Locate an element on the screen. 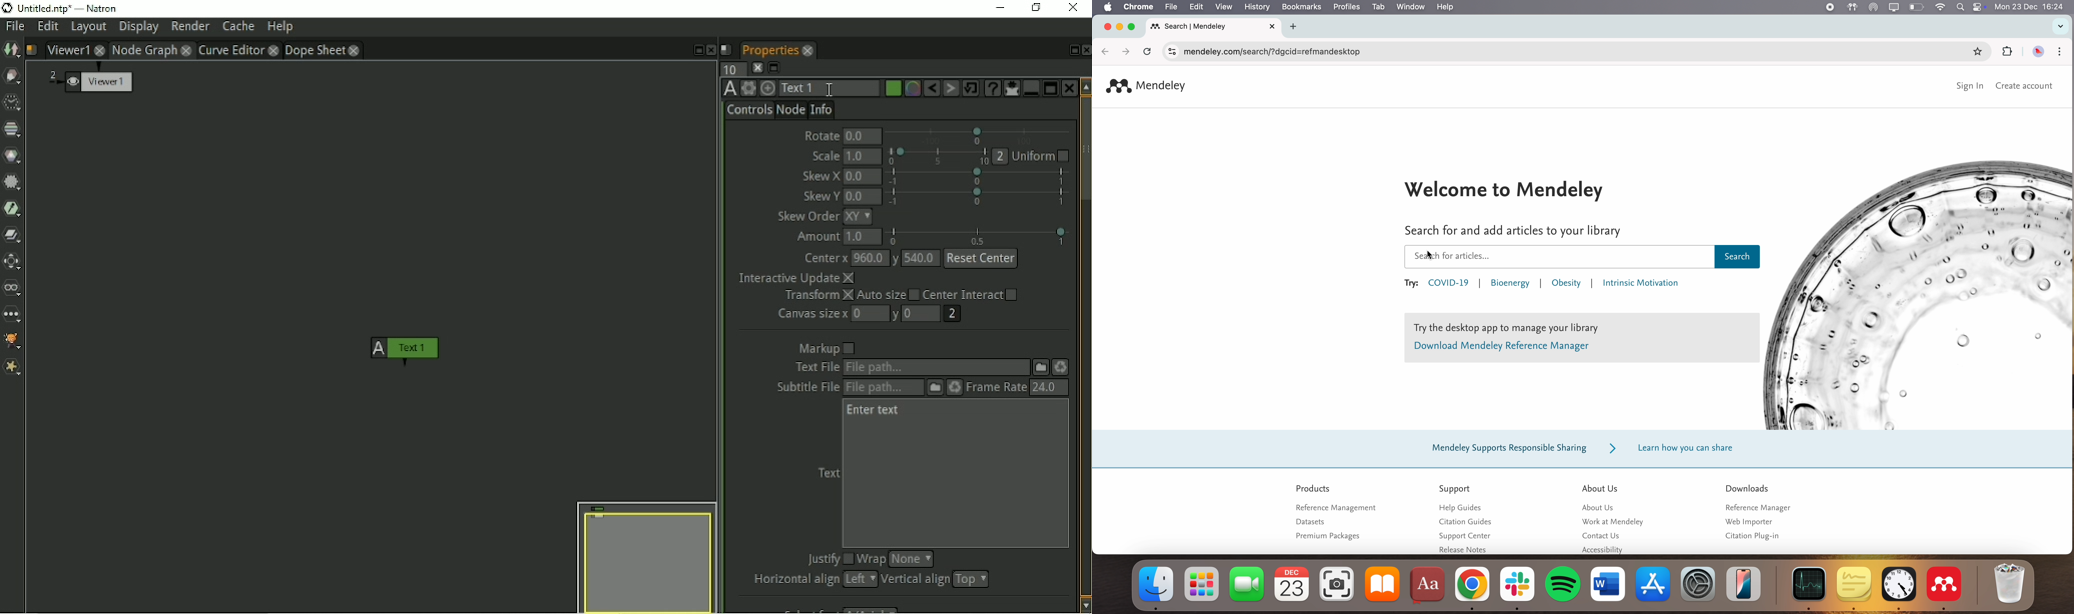 The height and width of the screenshot is (616, 2100). support is located at coordinates (1455, 488).